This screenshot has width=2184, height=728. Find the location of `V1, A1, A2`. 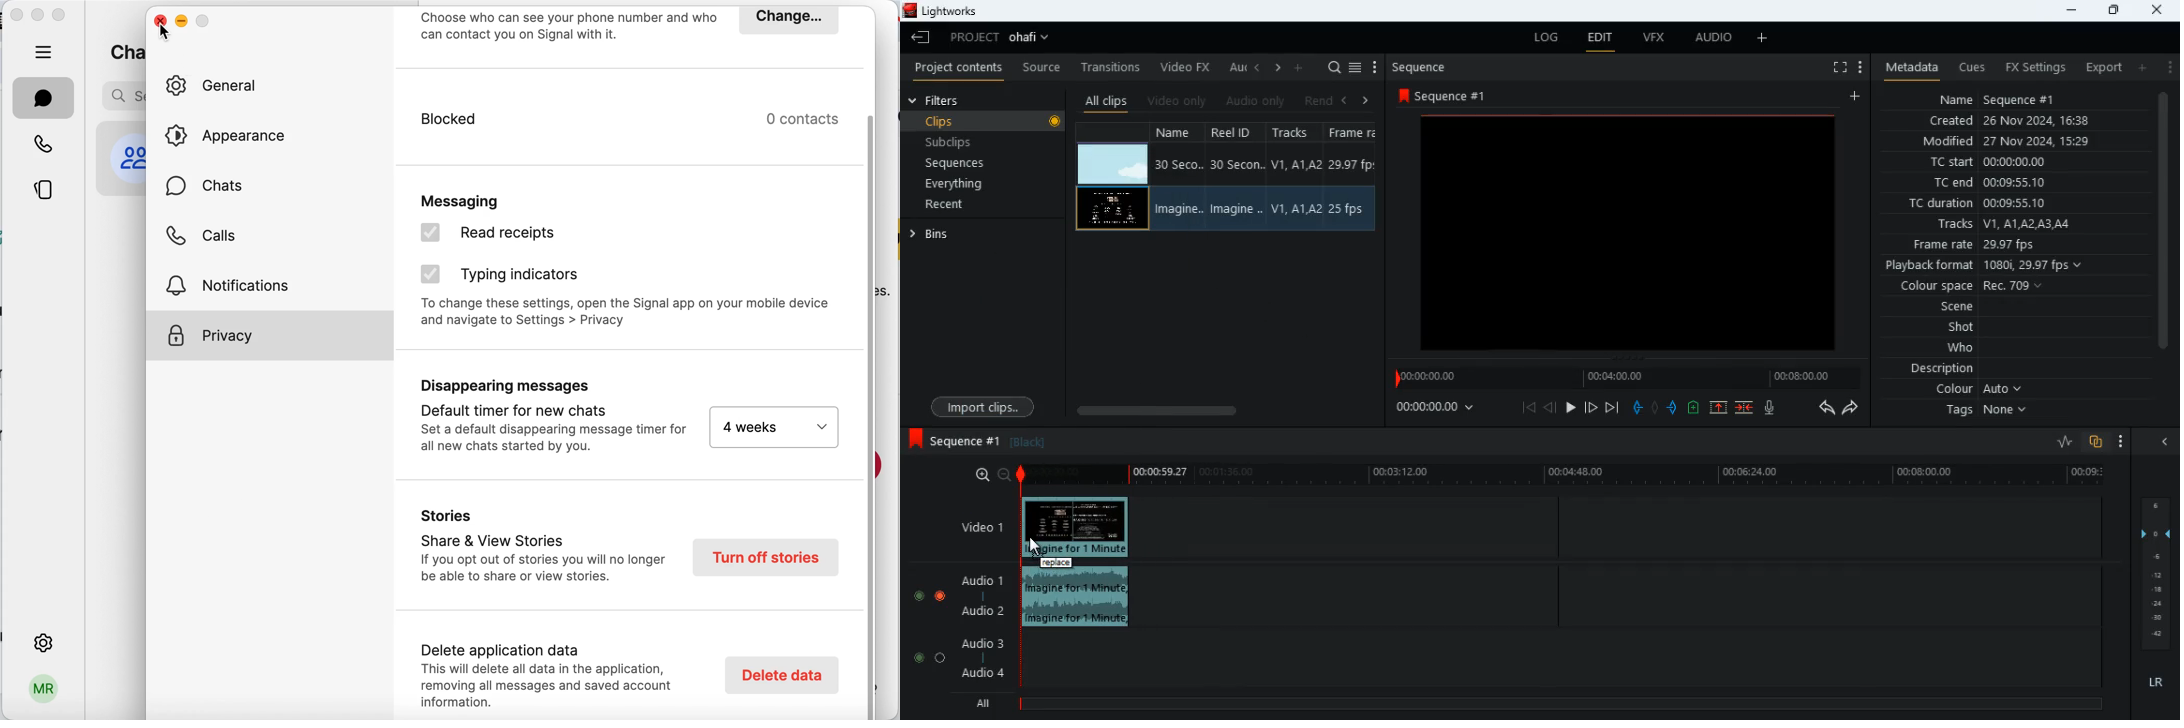

V1, A1, A2 is located at coordinates (1294, 164).